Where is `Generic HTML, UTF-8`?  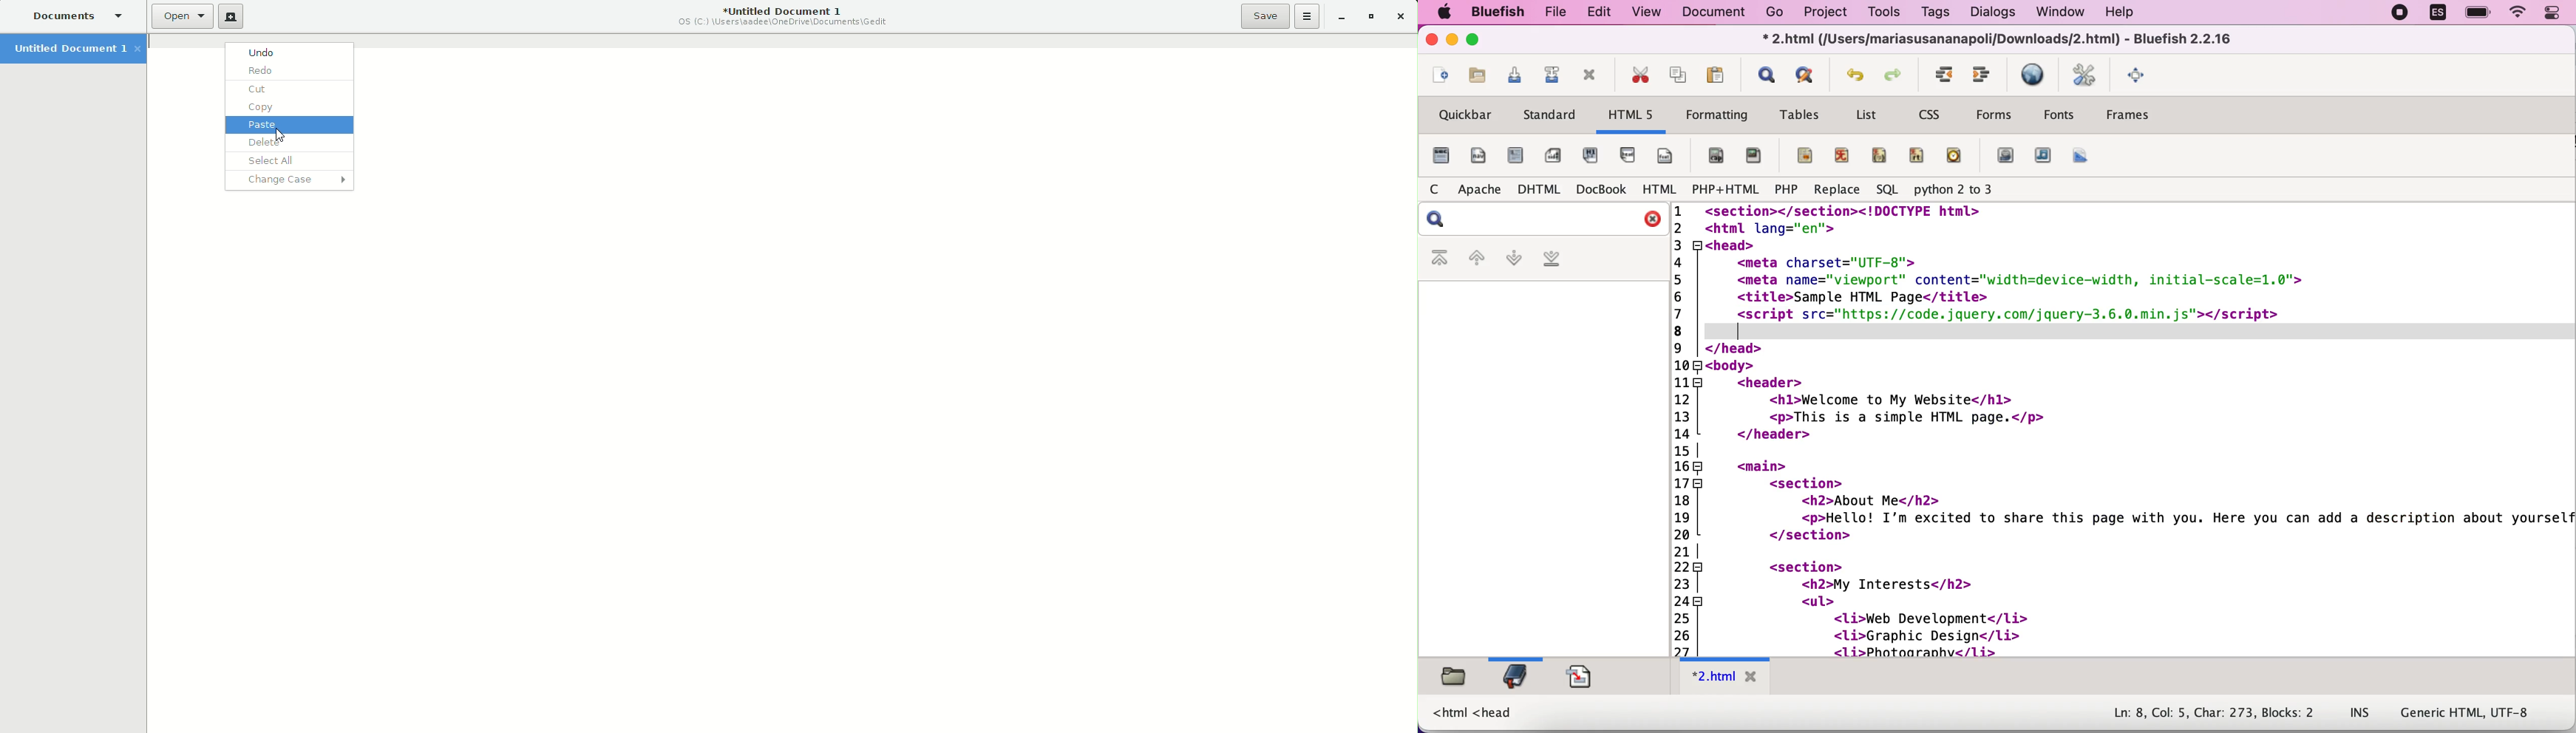 Generic HTML, UTF-8 is located at coordinates (2469, 715).